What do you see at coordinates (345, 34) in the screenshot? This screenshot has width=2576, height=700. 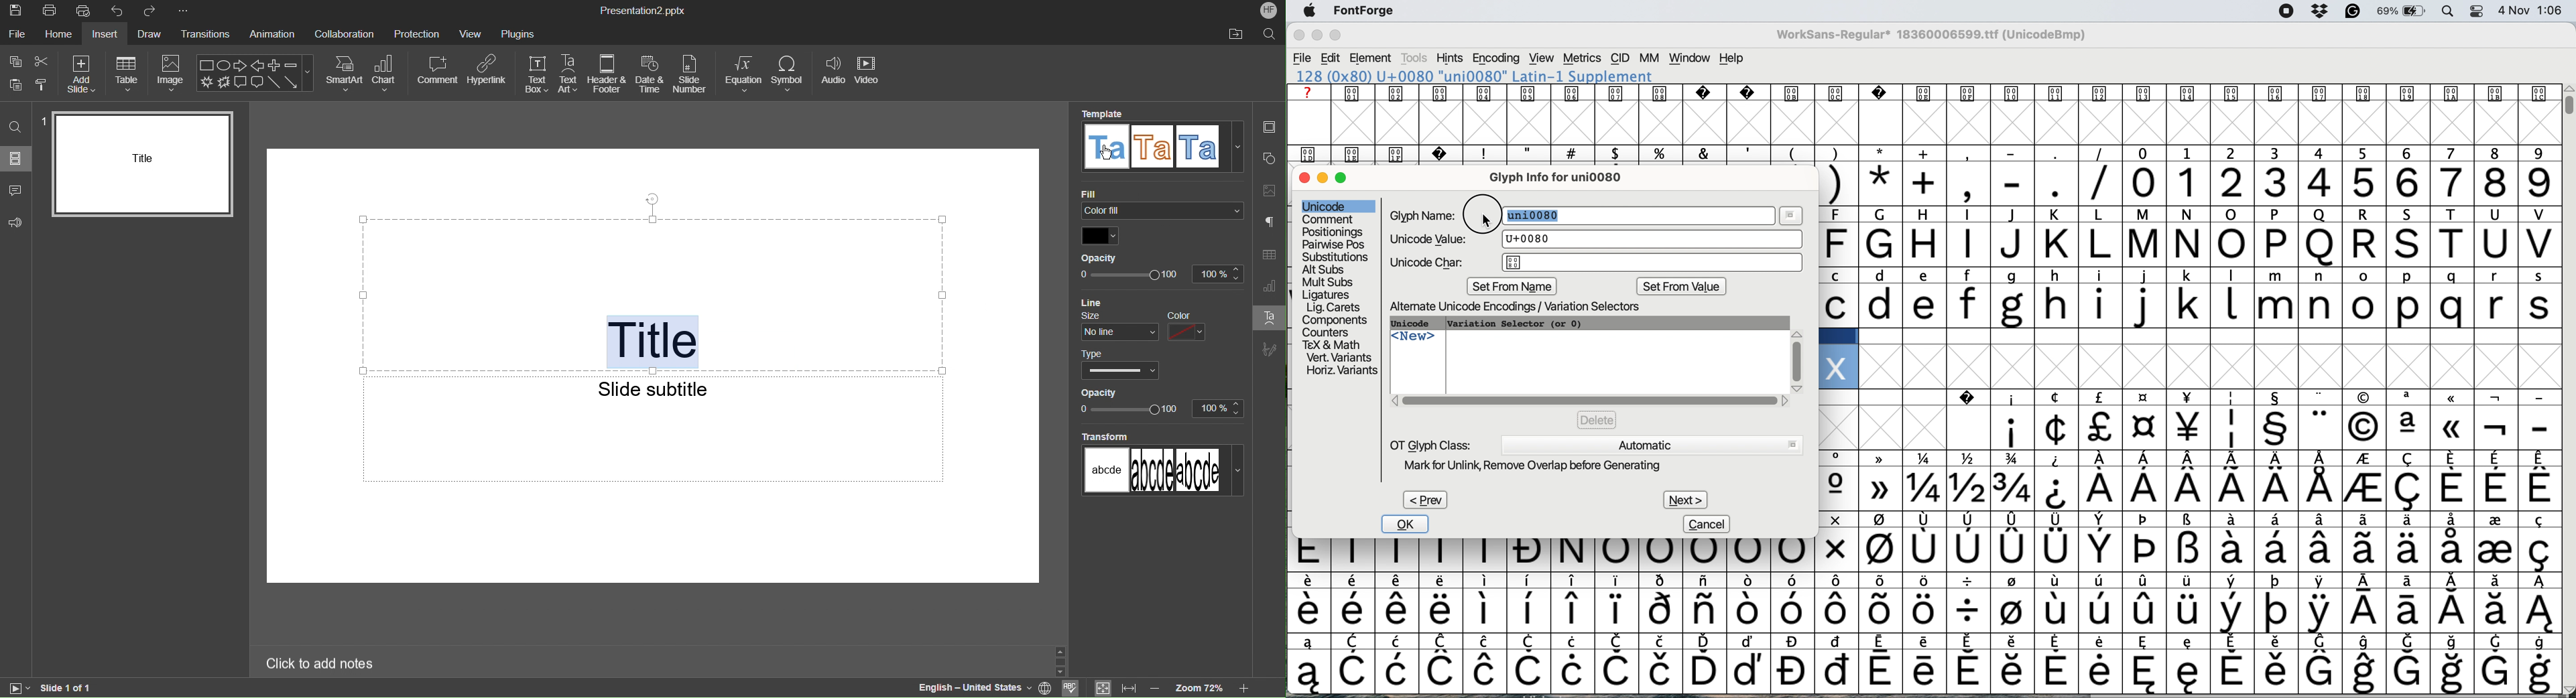 I see `Collaboration` at bounding box center [345, 34].